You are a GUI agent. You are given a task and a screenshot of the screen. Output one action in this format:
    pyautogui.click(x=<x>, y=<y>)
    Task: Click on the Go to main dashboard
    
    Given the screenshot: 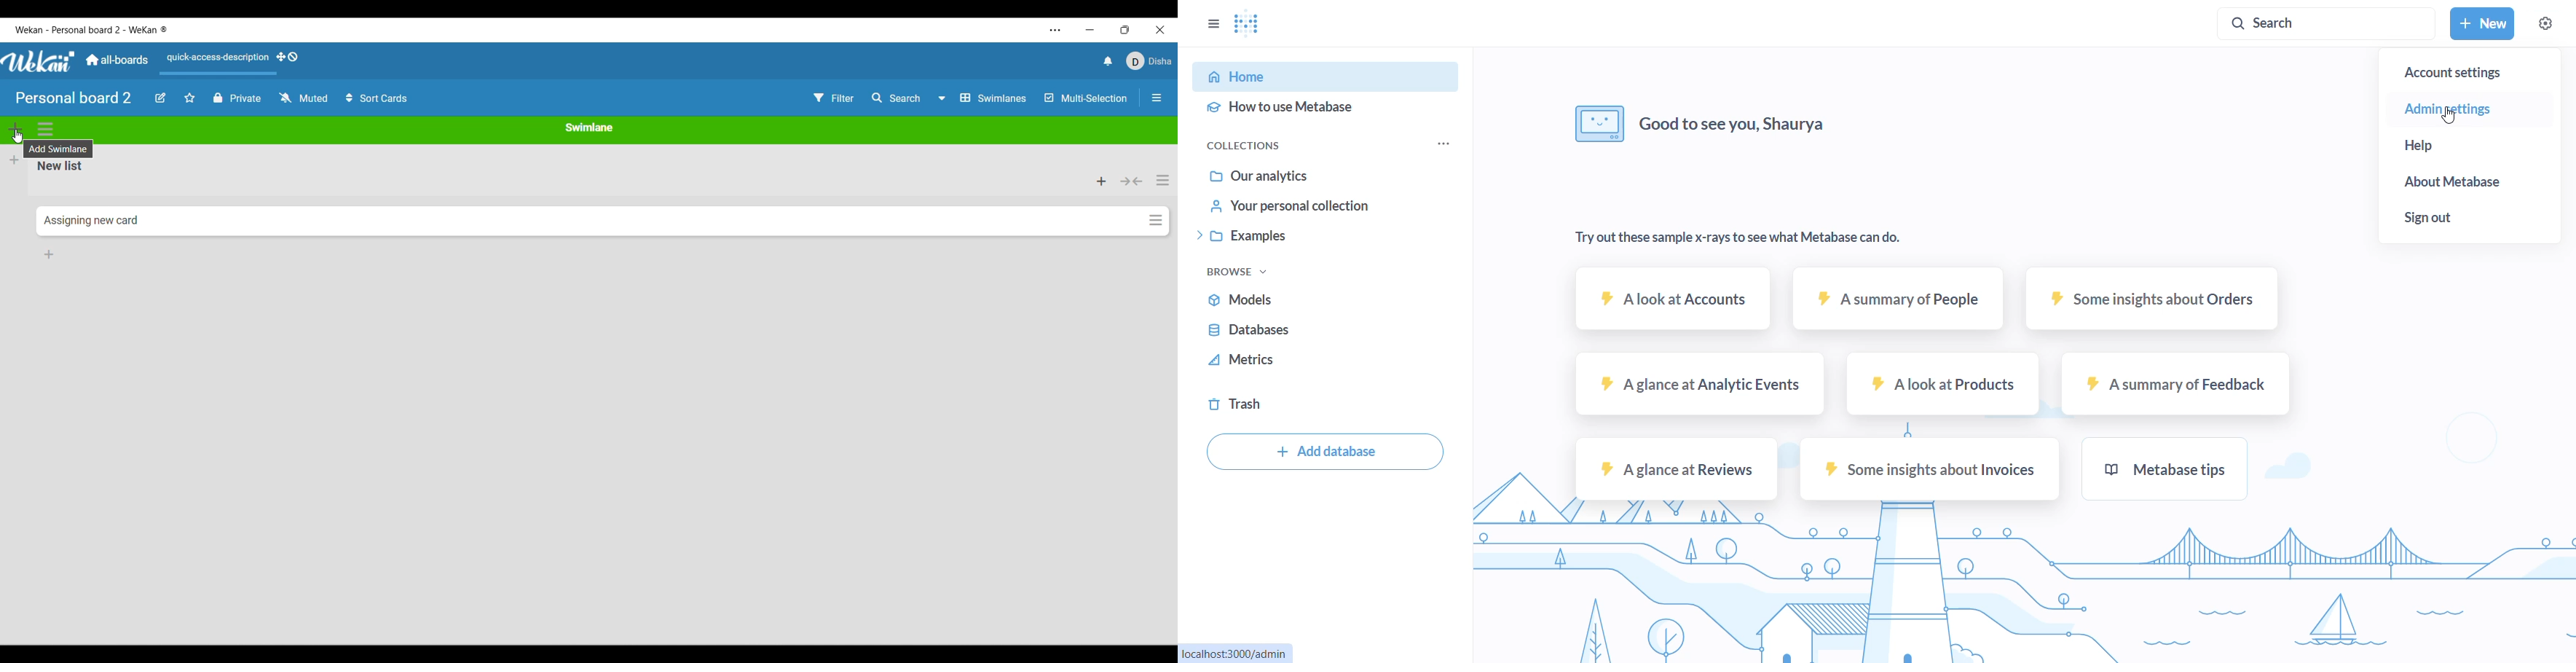 What is the action you would take?
    pyautogui.click(x=117, y=60)
    